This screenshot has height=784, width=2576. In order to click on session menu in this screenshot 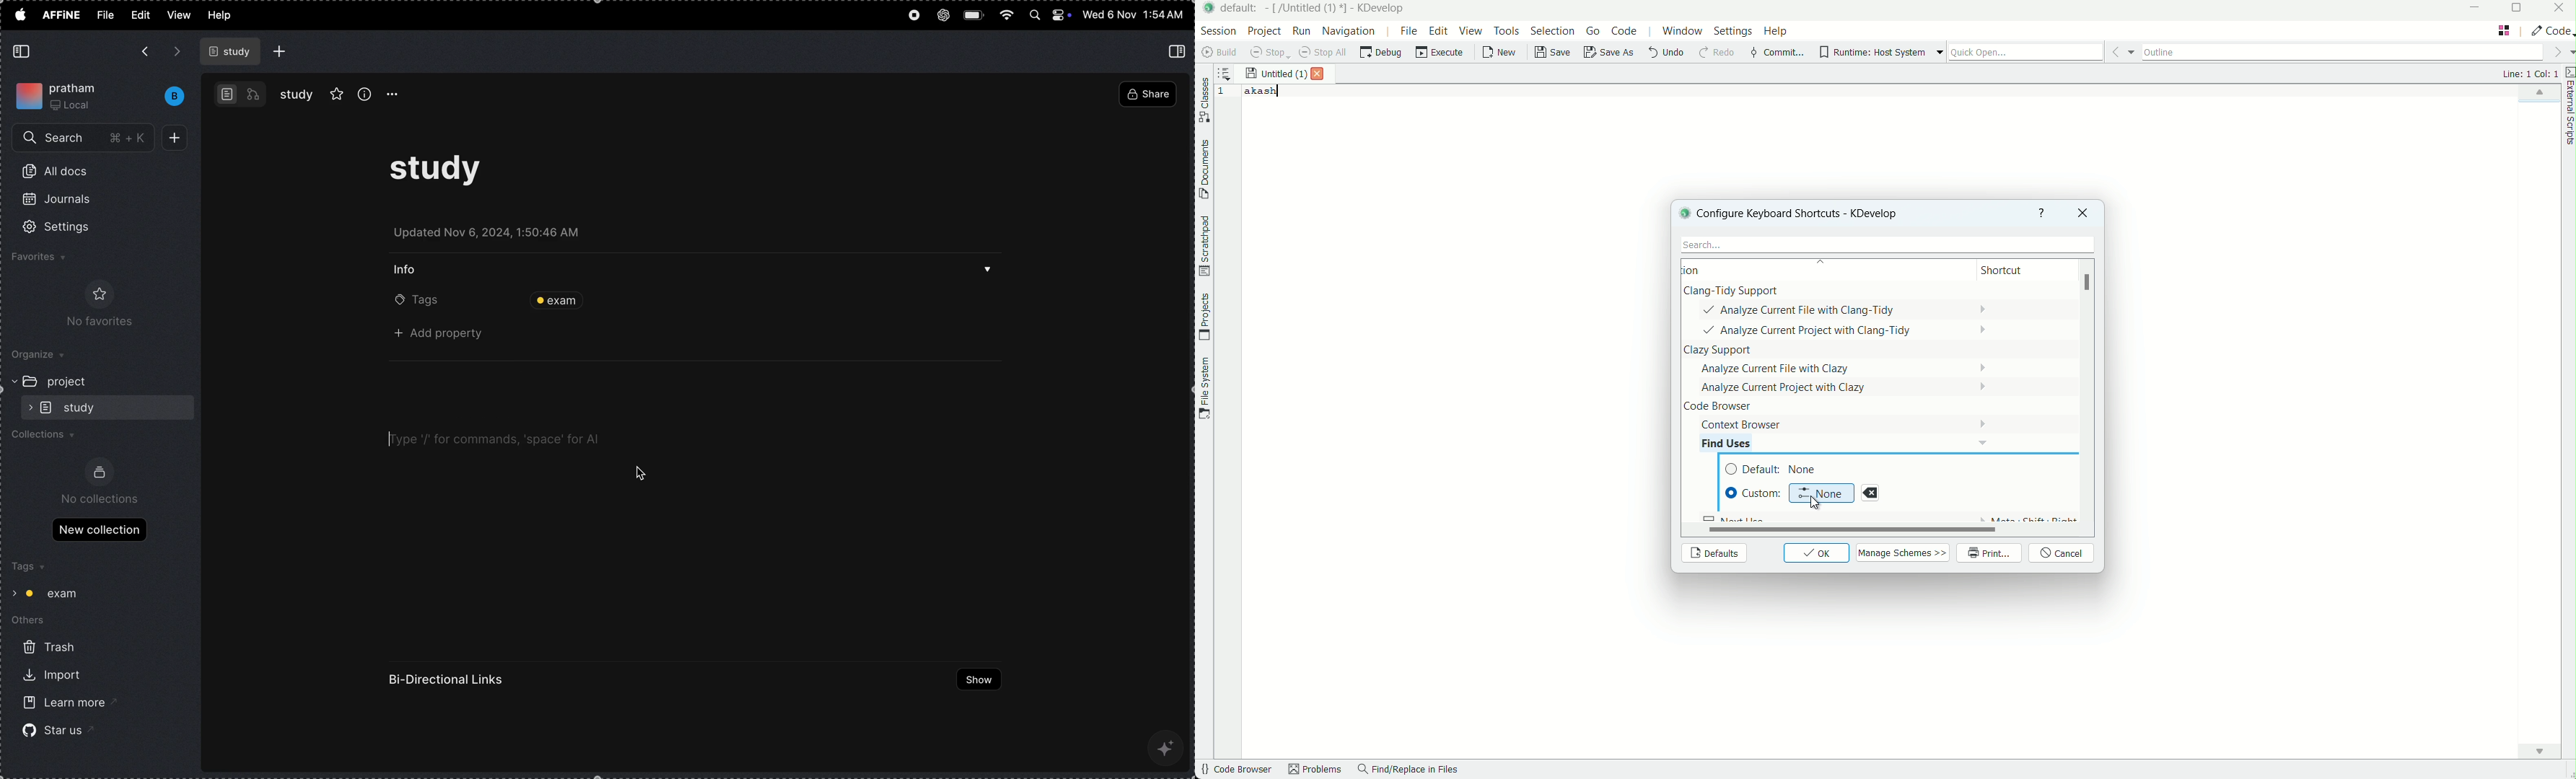, I will do `click(1217, 30)`.